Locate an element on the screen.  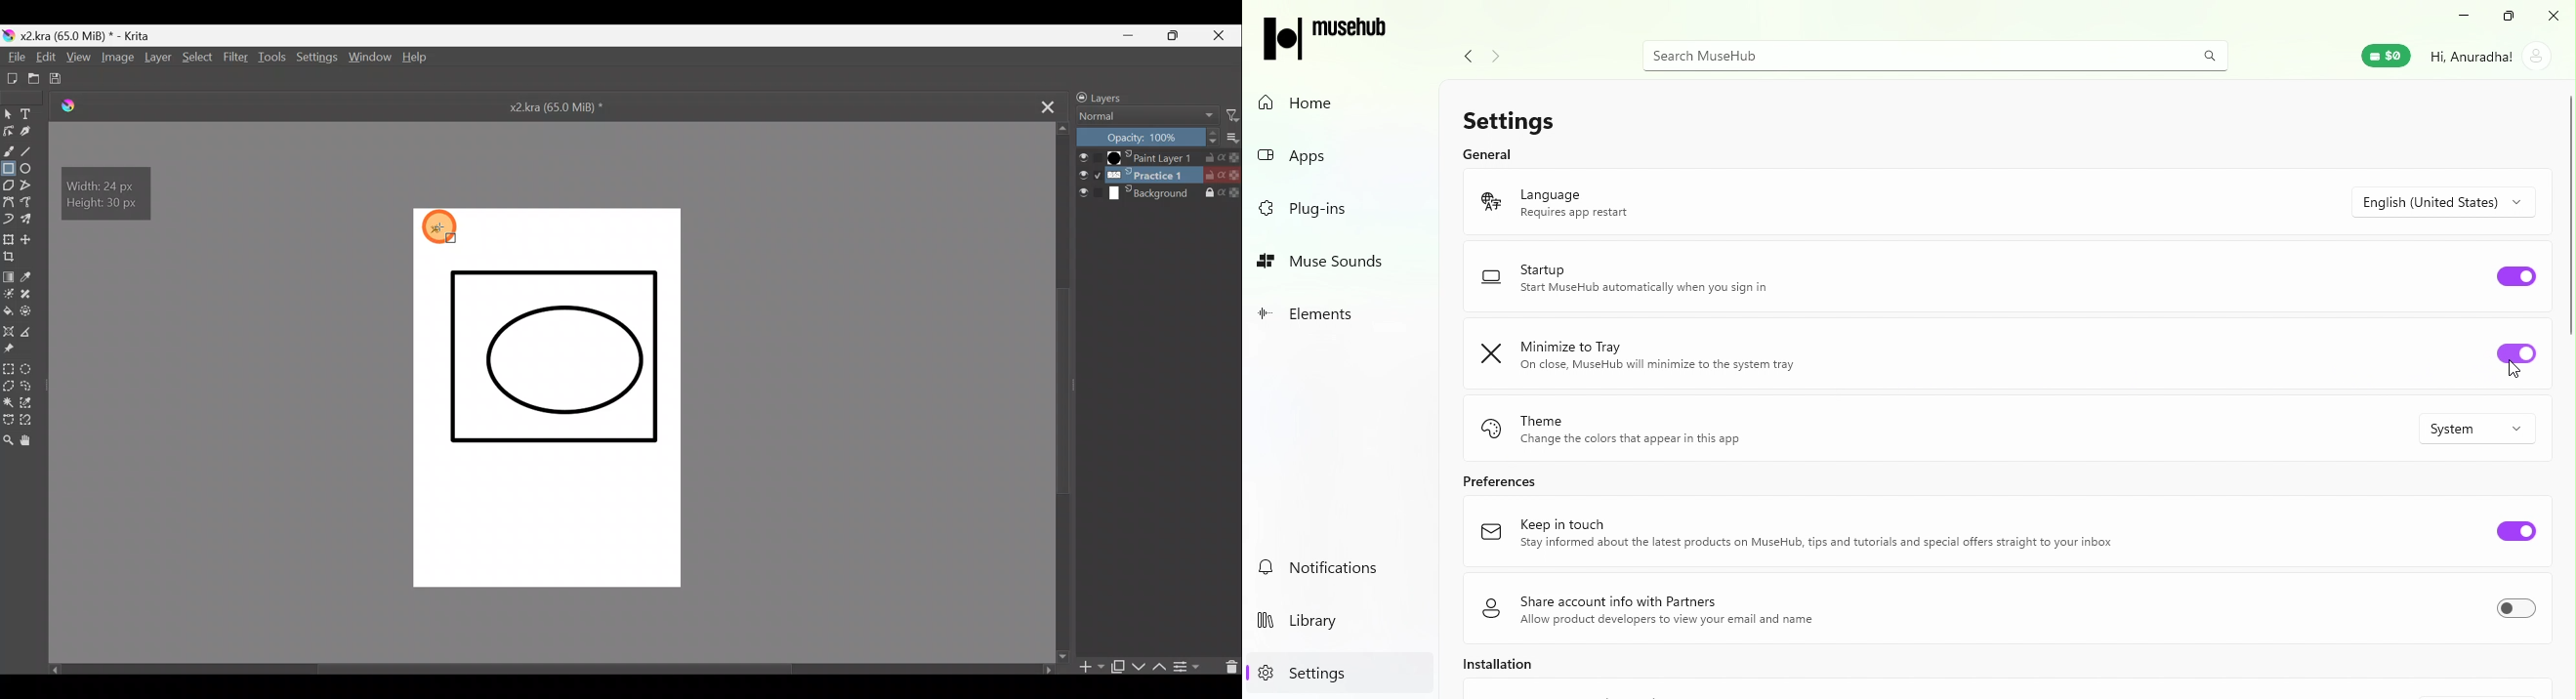
Ellipse tool is located at coordinates (30, 171).